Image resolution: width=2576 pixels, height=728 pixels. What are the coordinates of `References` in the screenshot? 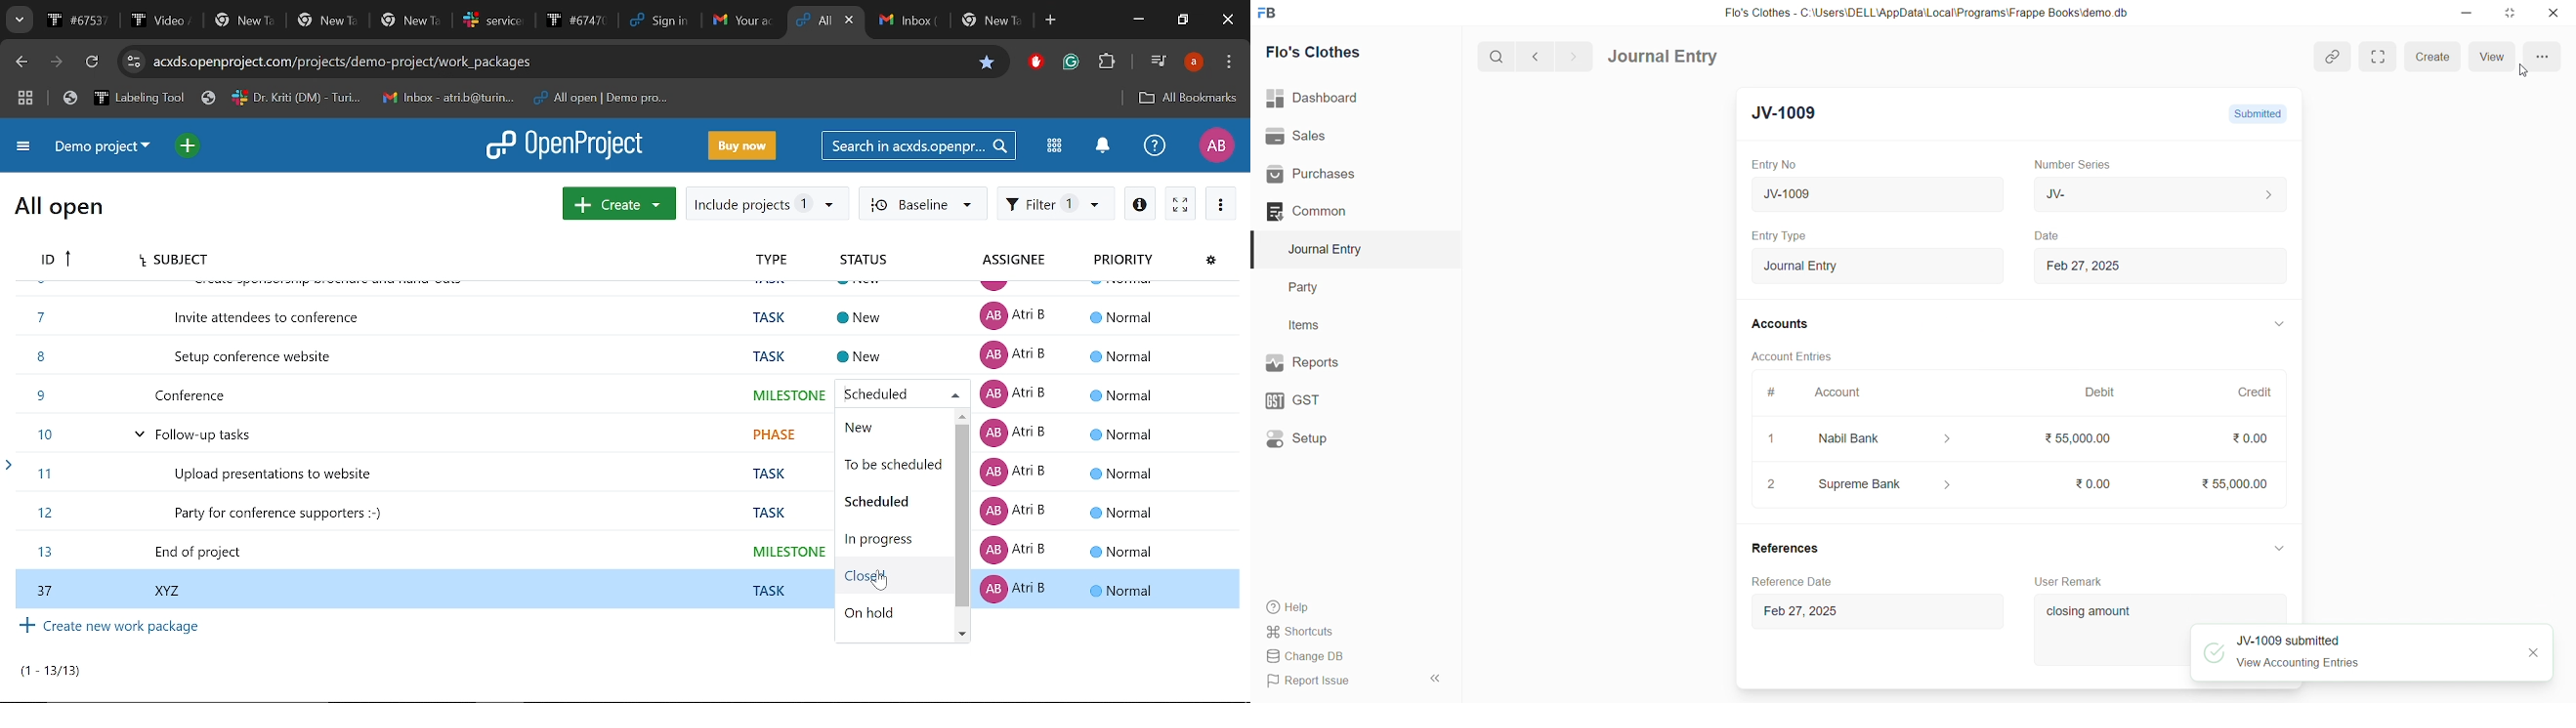 It's located at (1785, 546).